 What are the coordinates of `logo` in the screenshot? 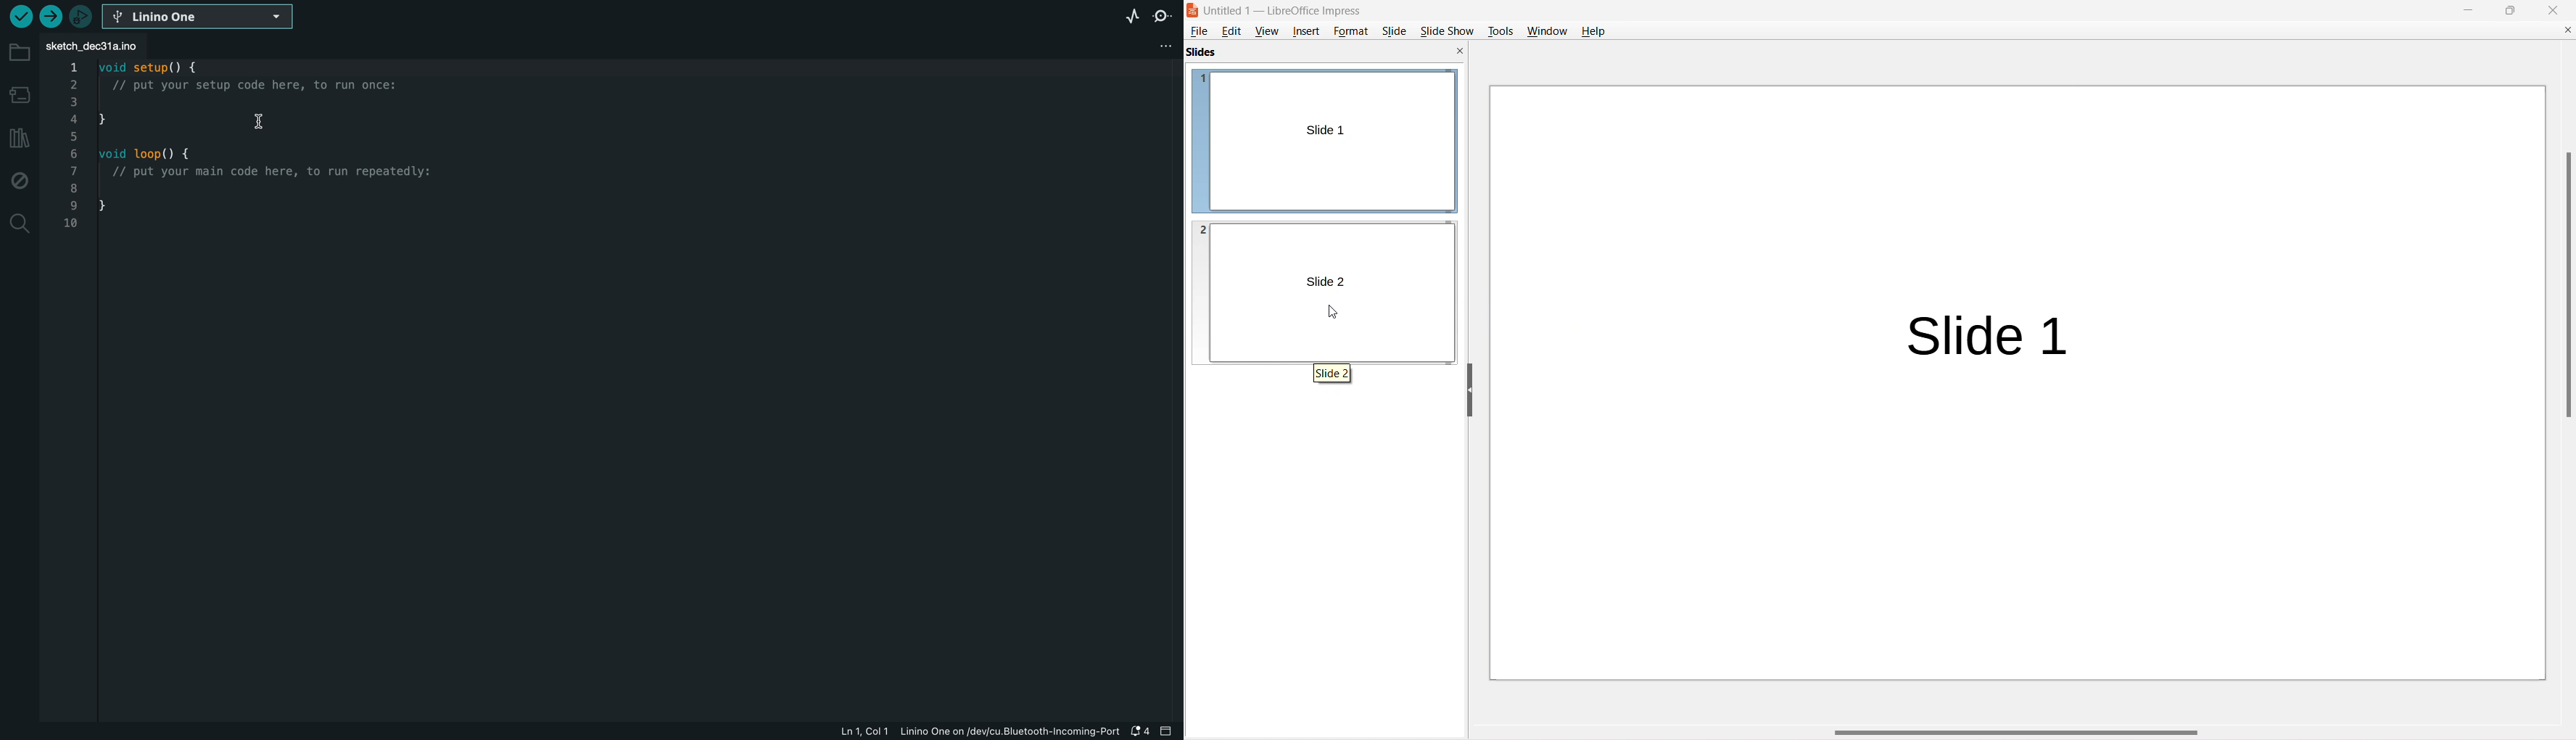 It's located at (1196, 10).